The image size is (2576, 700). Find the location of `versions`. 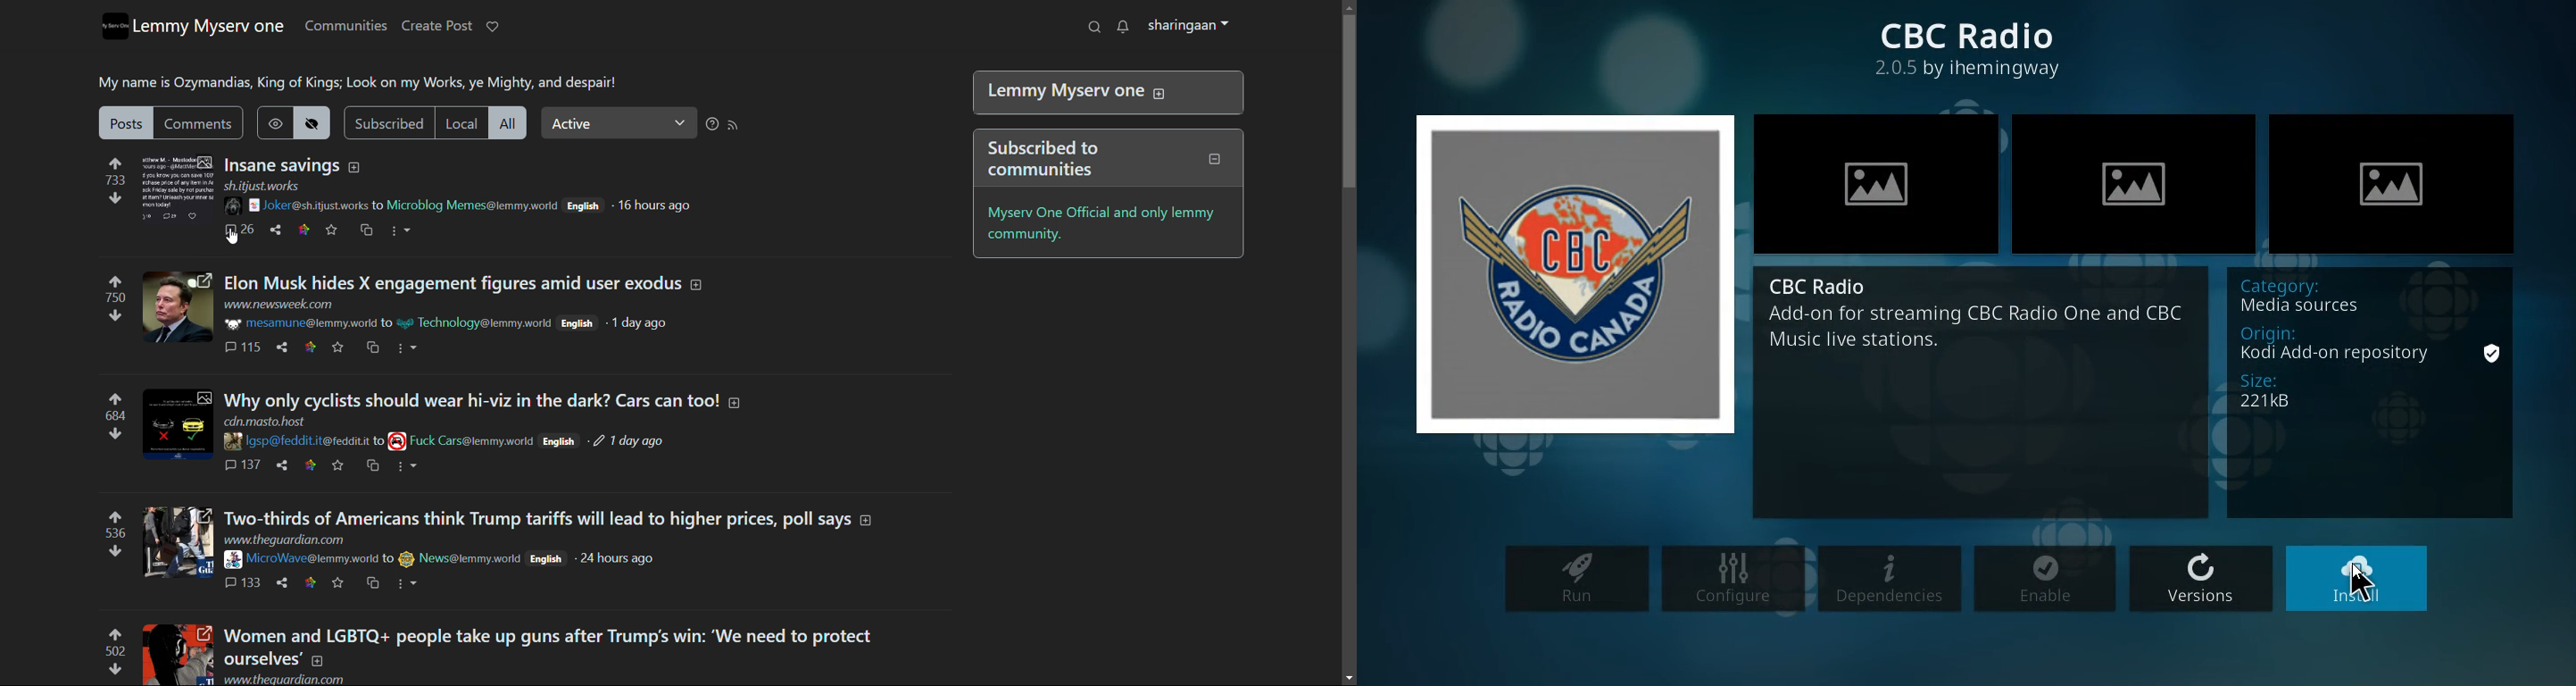

versions is located at coordinates (2198, 581).